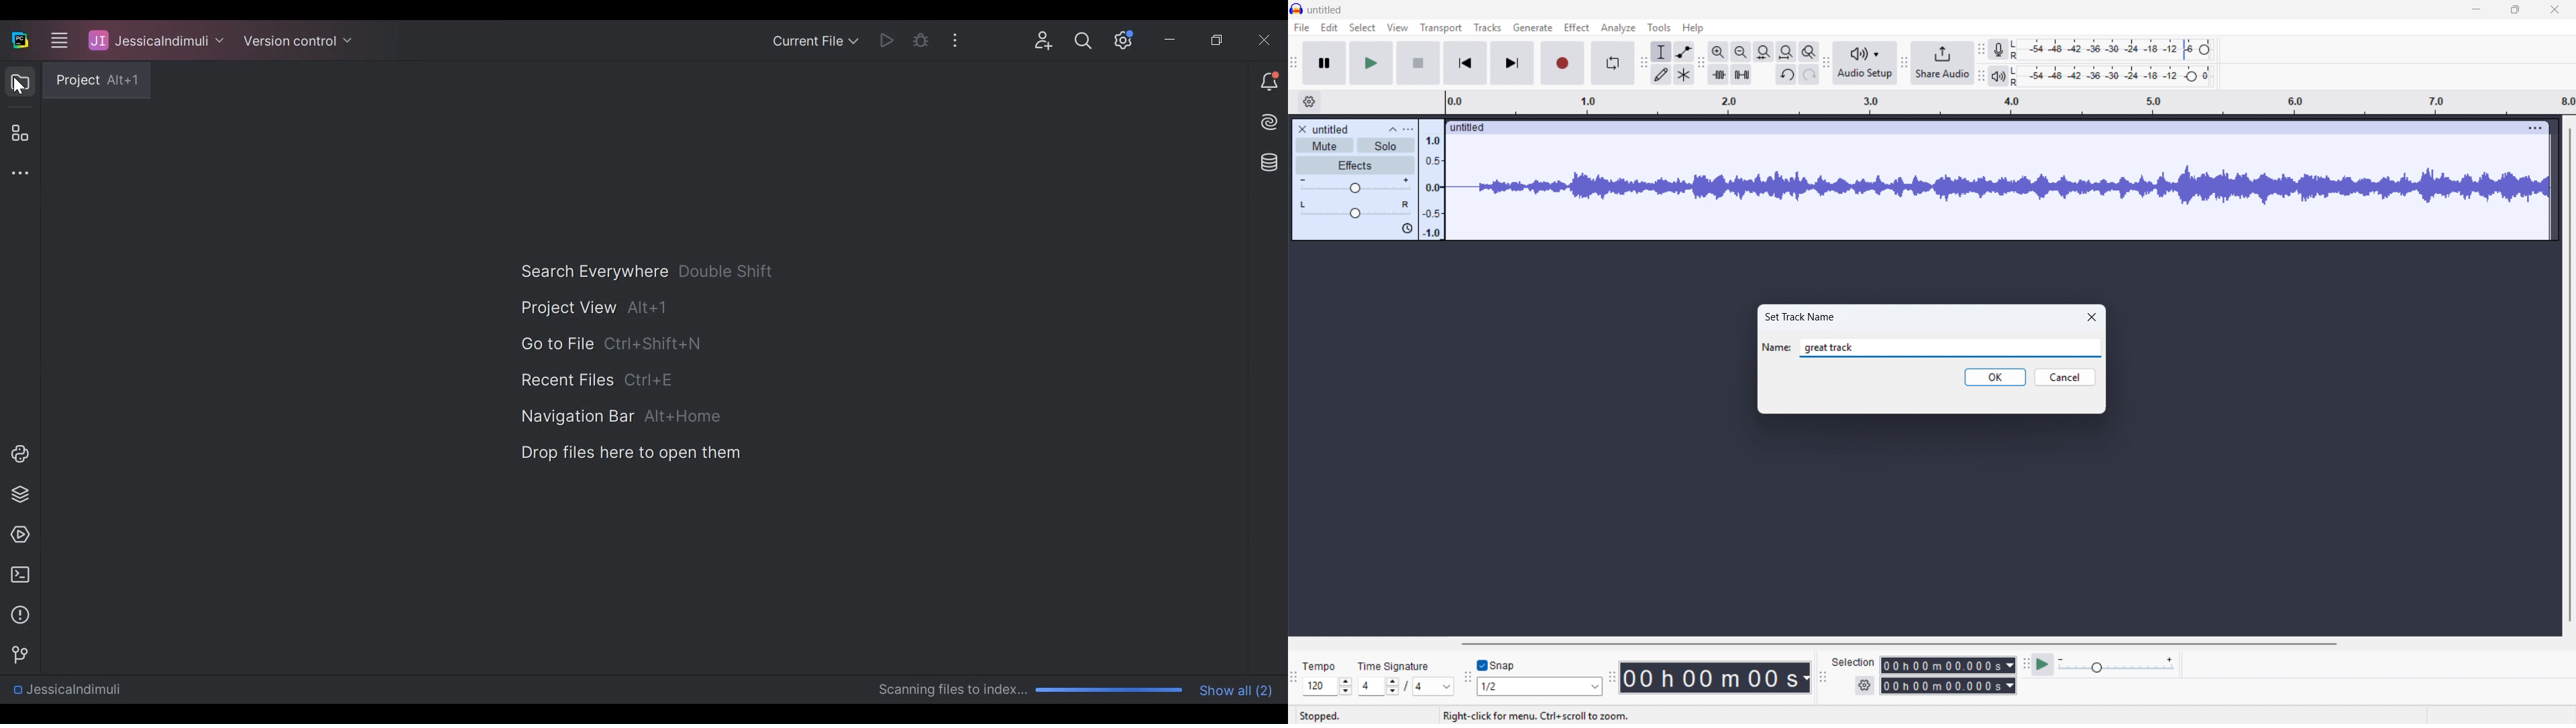  What do you see at coordinates (2065, 377) in the screenshot?
I see `cancel ` at bounding box center [2065, 377].